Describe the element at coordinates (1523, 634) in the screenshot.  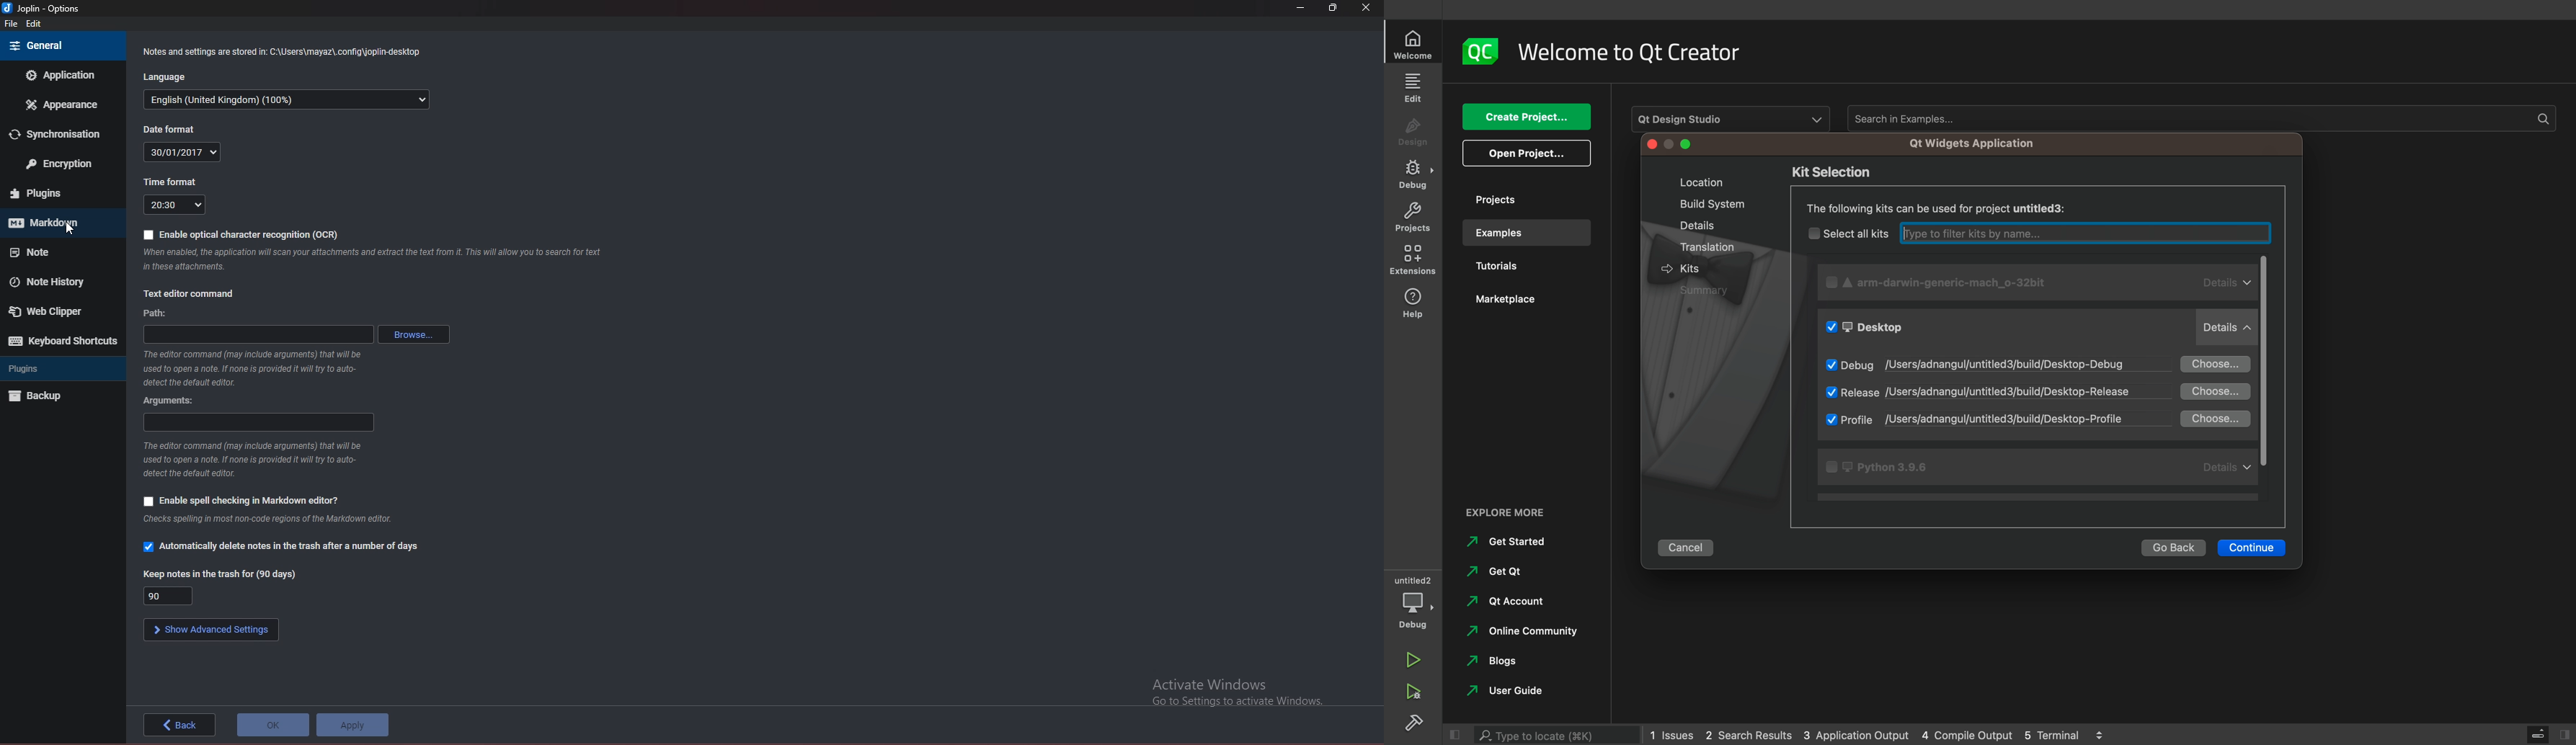
I see `online community` at that location.